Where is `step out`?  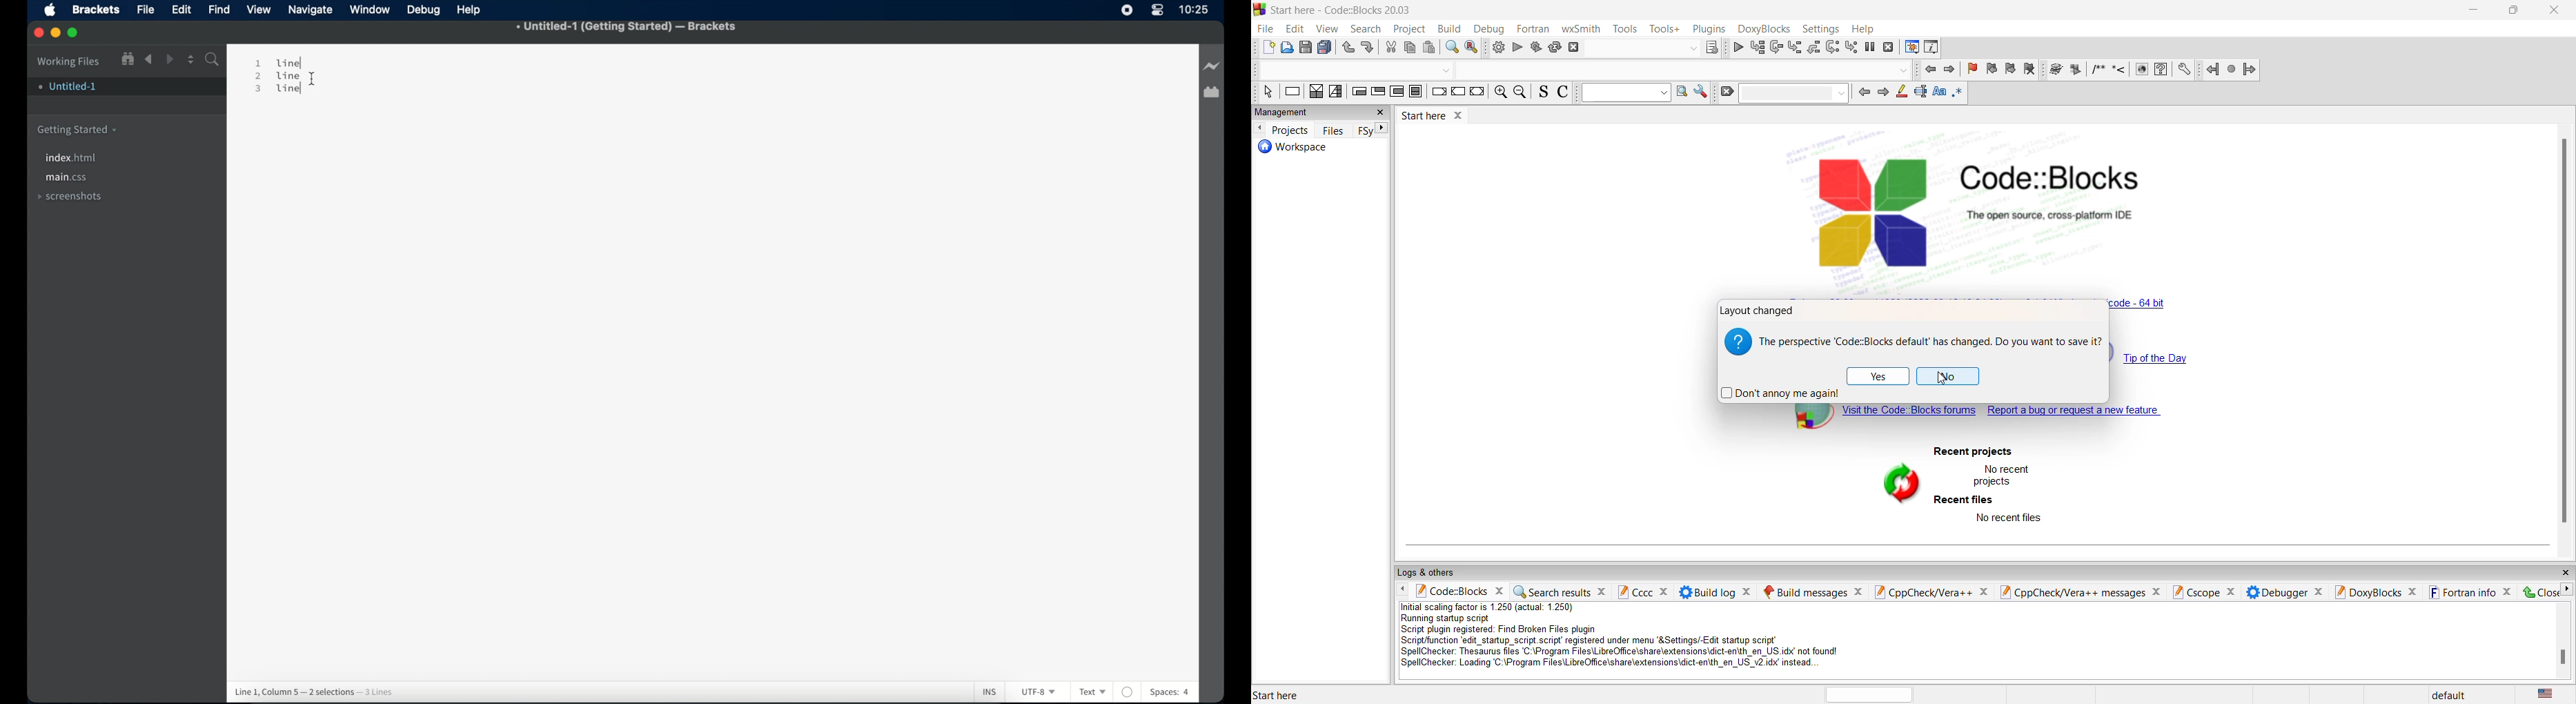 step out is located at coordinates (1793, 47).